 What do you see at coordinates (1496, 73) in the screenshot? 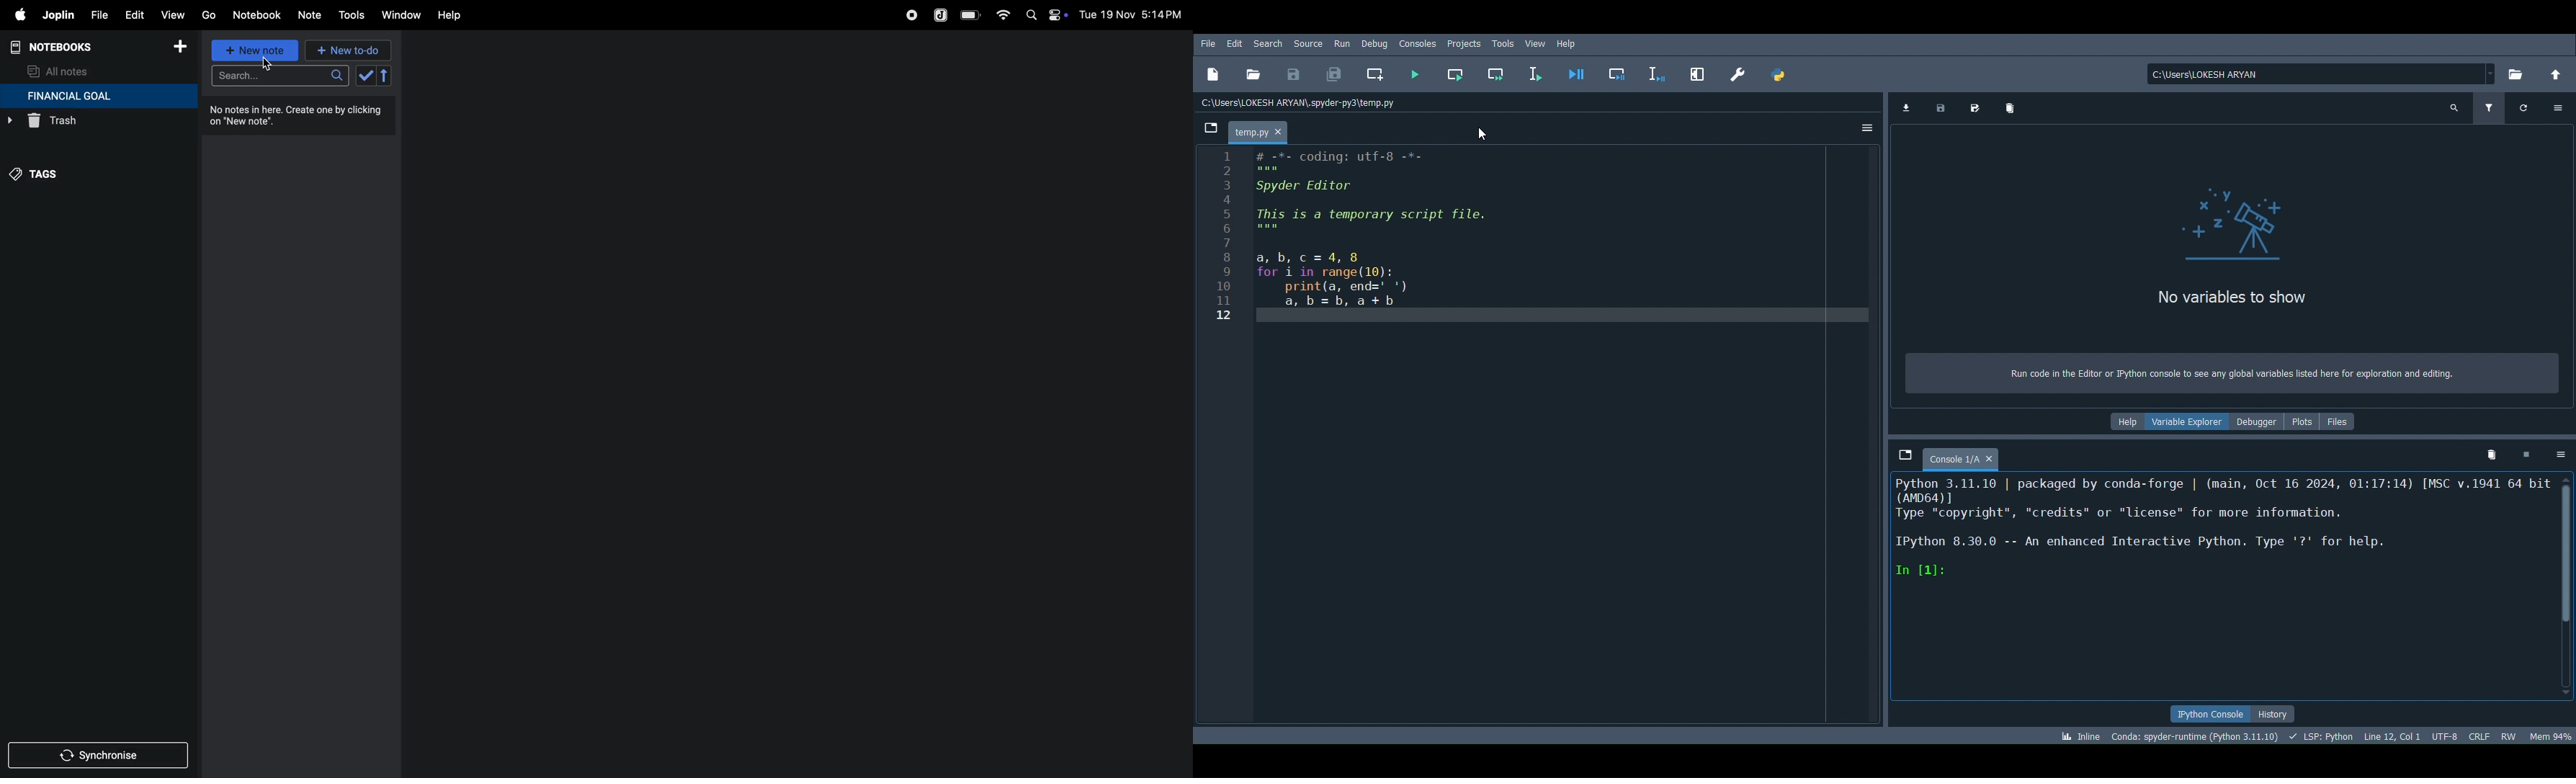
I see `Run current cell and go to the next one (Shift + Return)` at bounding box center [1496, 73].